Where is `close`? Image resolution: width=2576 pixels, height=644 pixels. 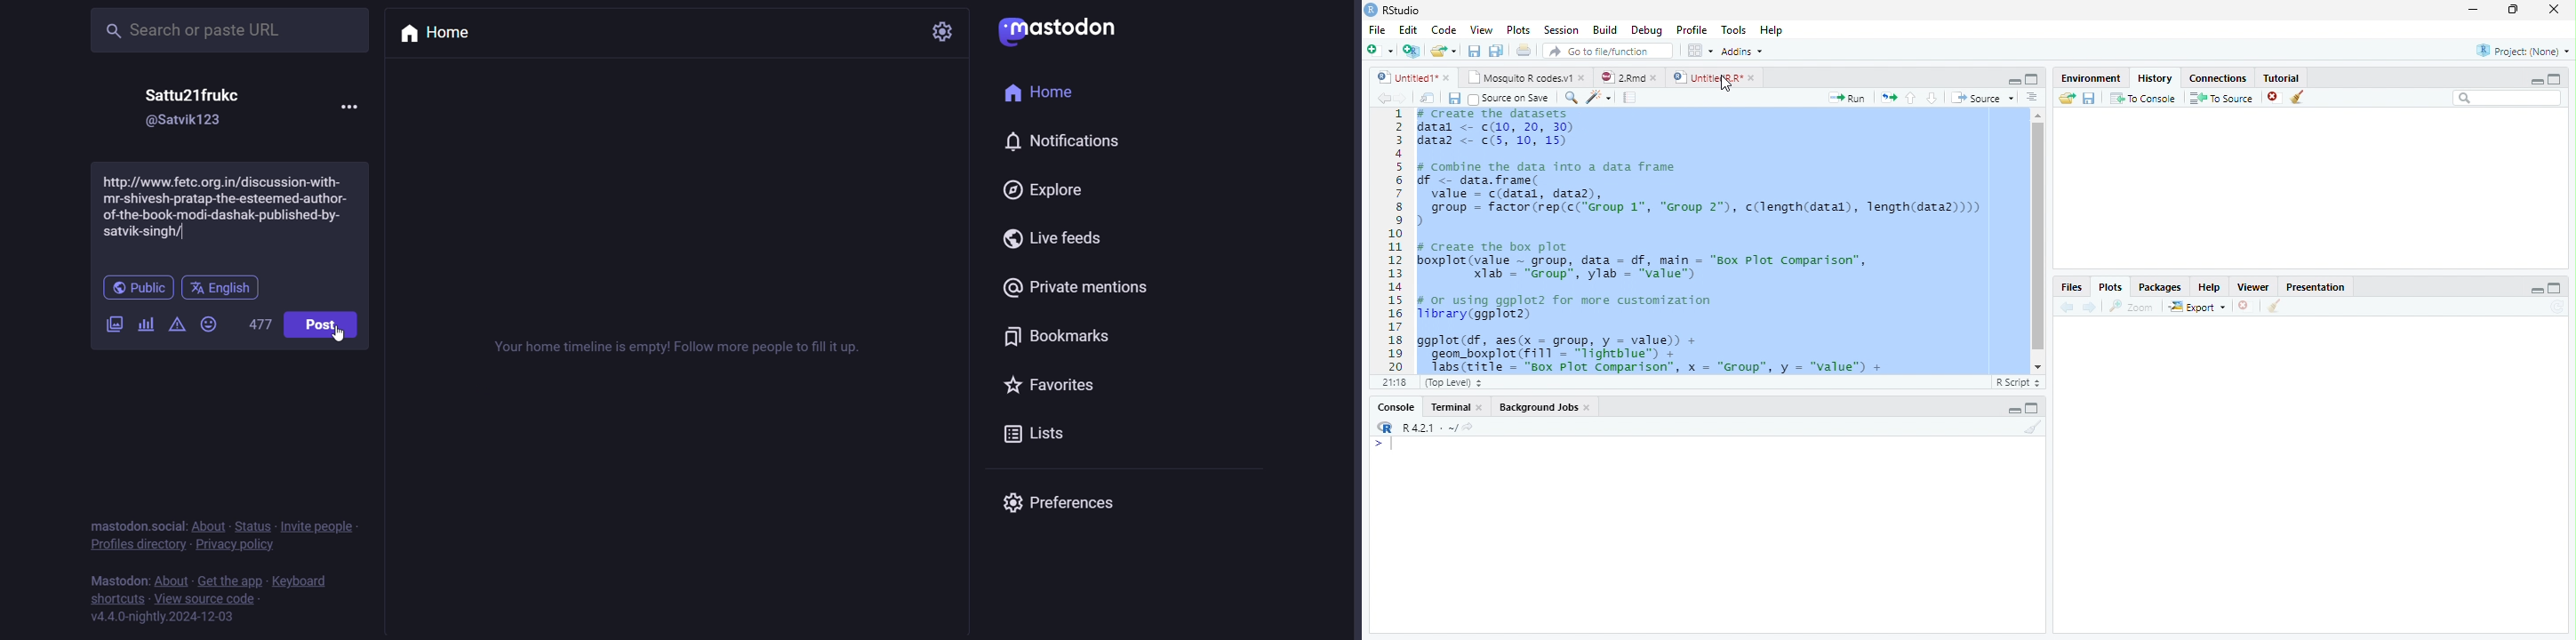 close is located at coordinates (1588, 407).